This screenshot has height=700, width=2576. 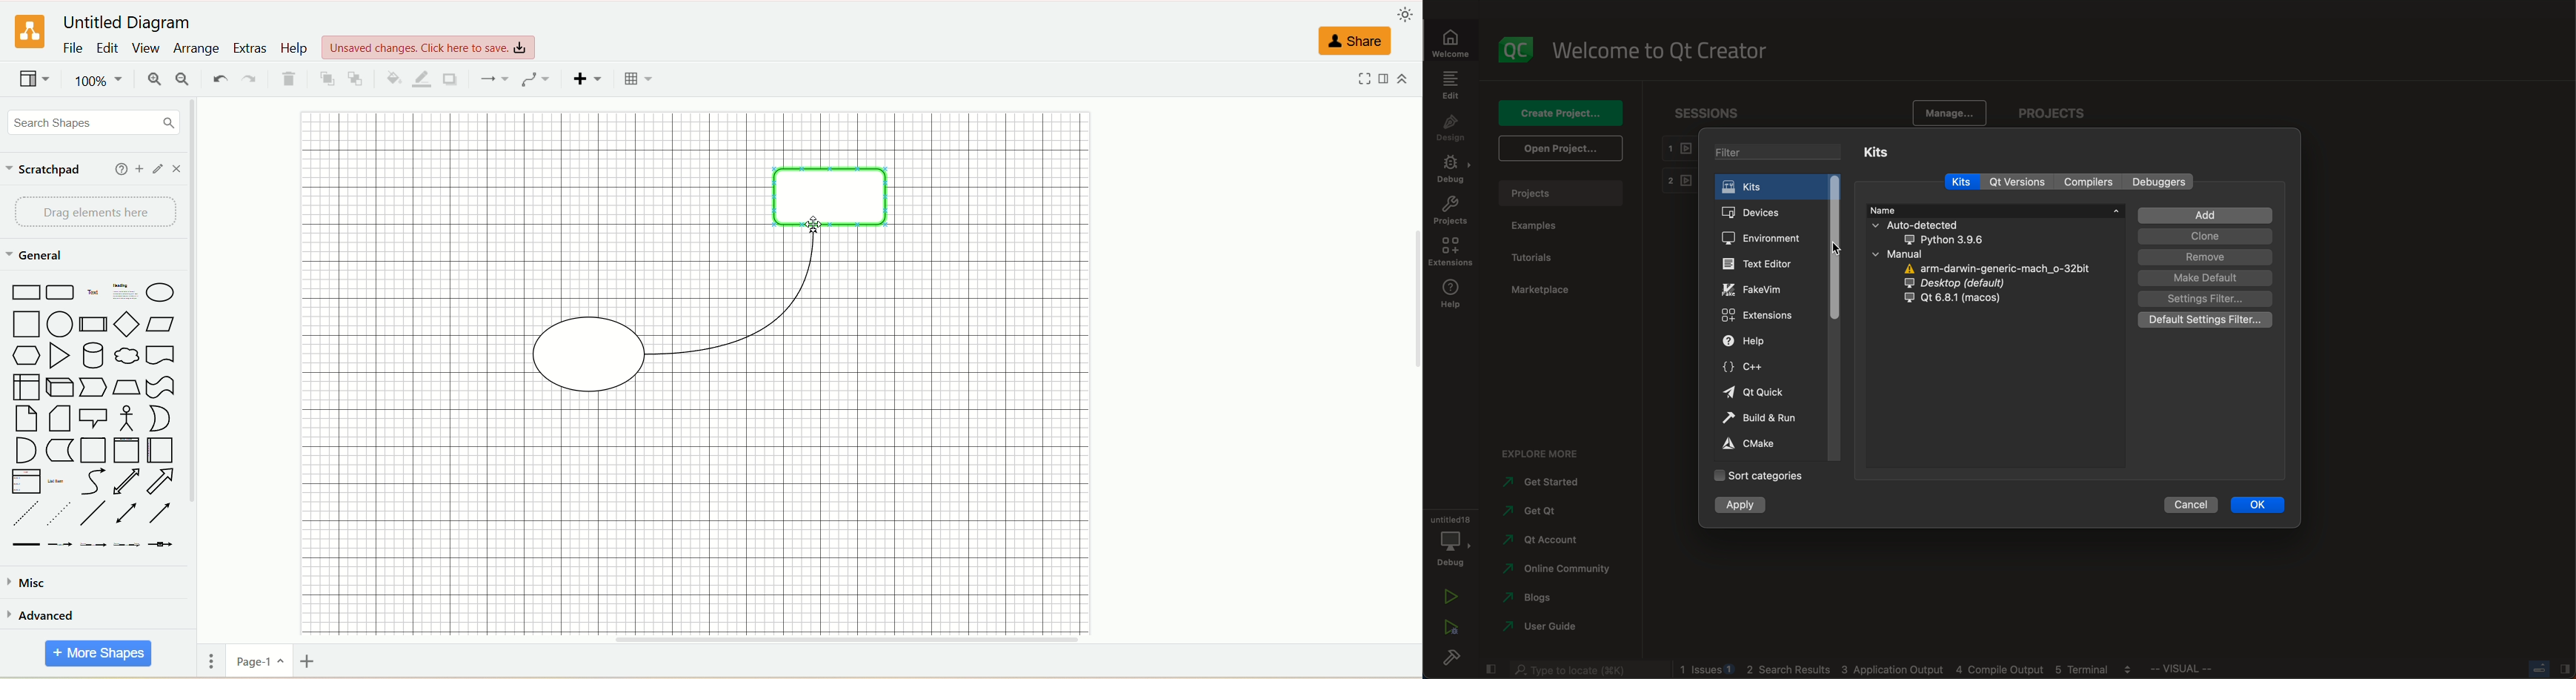 What do you see at coordinates (208, 663) in the screenshot?
I see `pages` at bounding box center [208, 663].